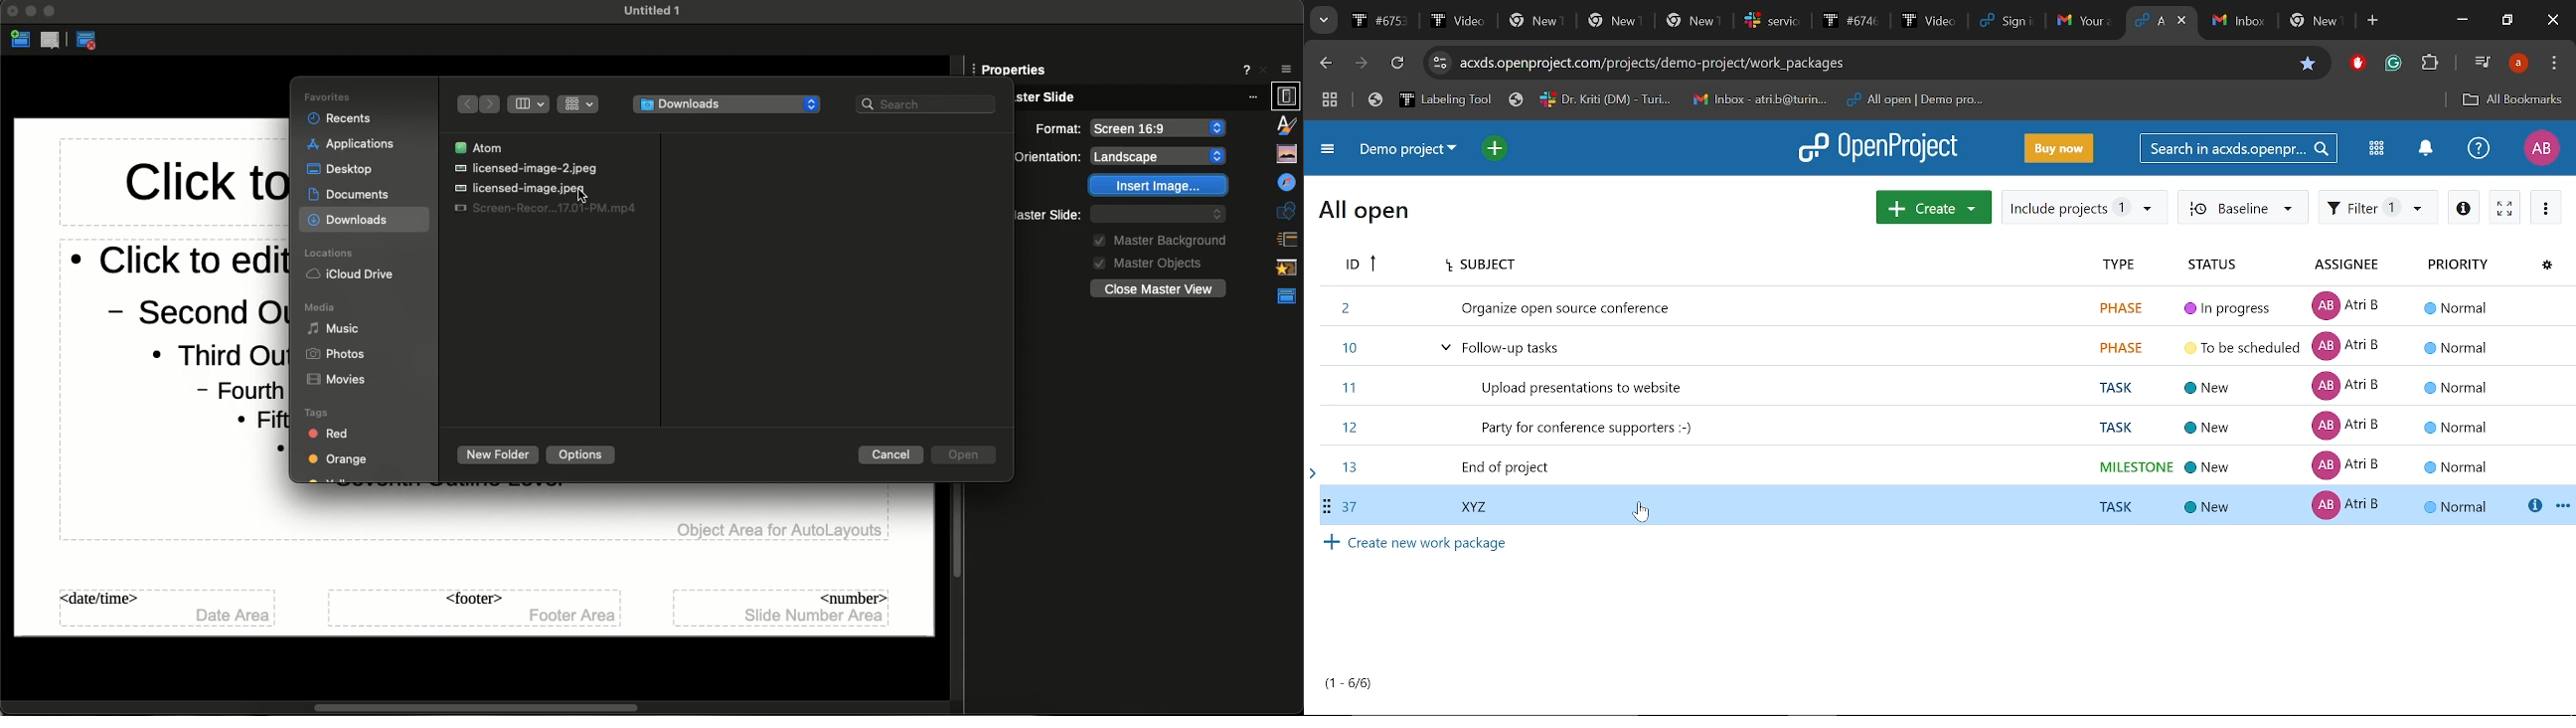 Image resolution: width=2576 pixels, height=728 pixels. I want to click on New master, so click(20, 41).